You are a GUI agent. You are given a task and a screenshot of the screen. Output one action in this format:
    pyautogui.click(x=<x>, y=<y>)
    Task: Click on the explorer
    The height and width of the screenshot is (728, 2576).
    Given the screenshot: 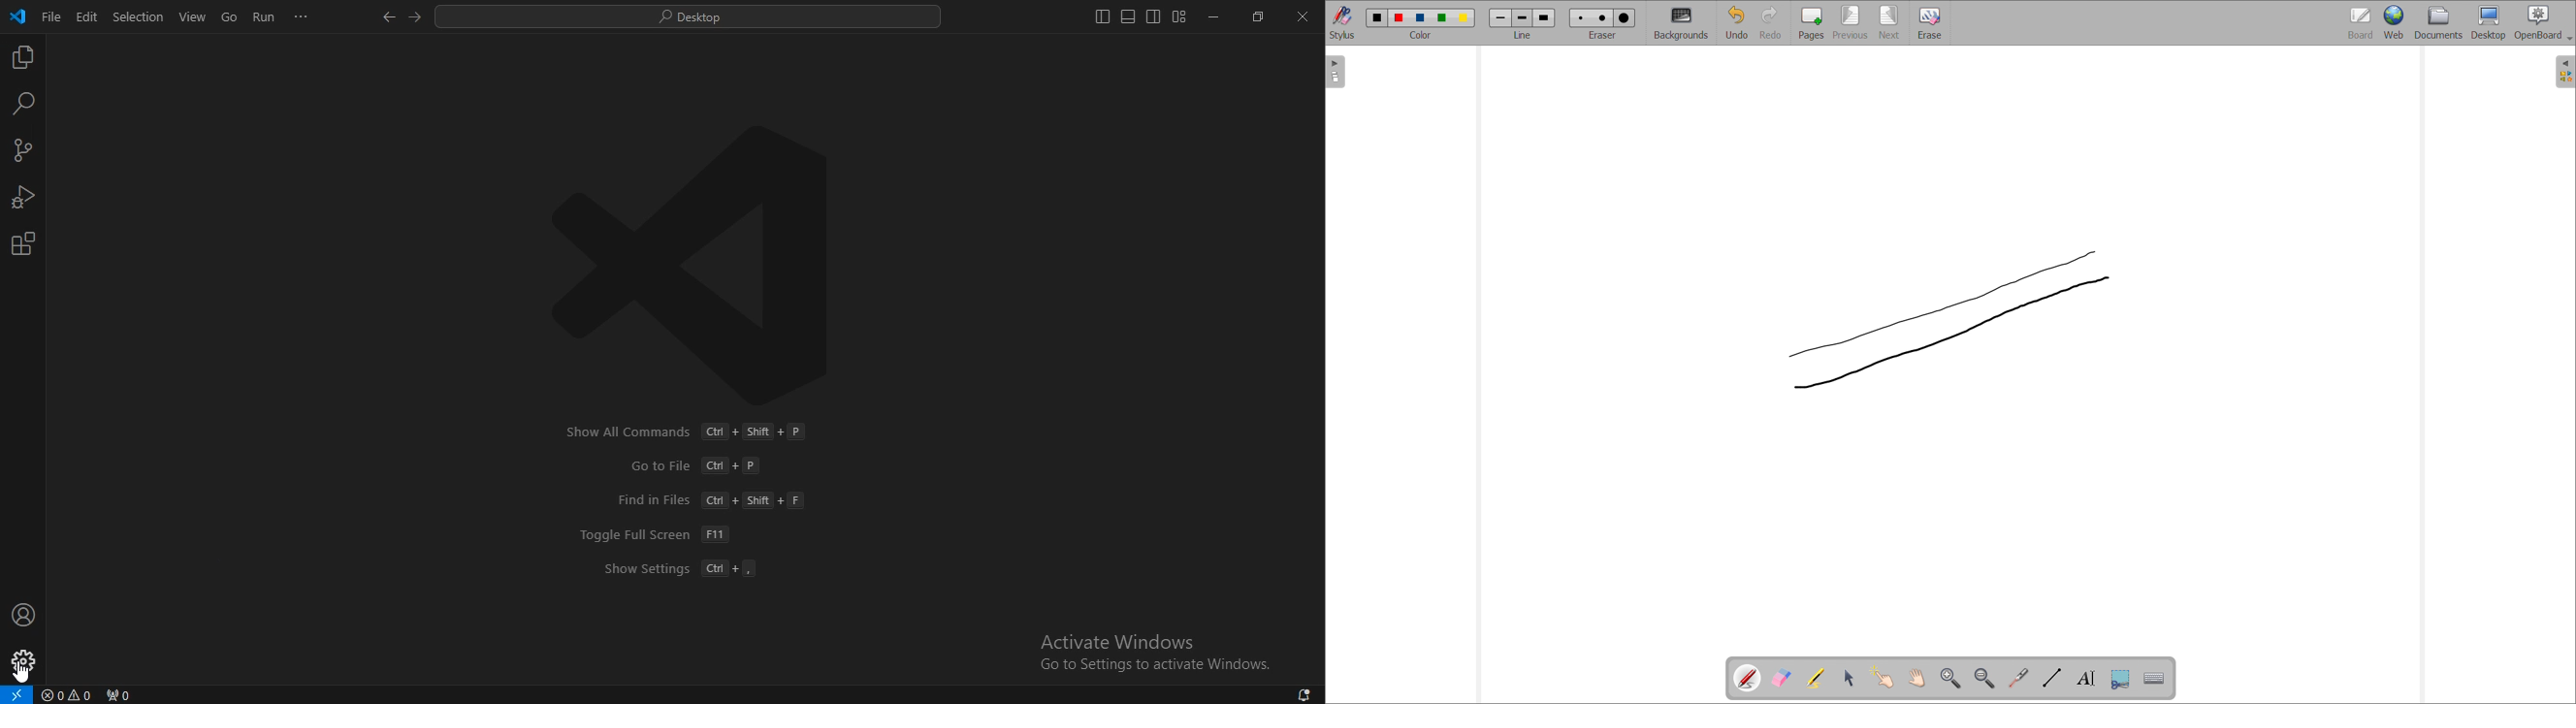 What is the action you would take?
    pyautogui.click(x=23, y=59)
    